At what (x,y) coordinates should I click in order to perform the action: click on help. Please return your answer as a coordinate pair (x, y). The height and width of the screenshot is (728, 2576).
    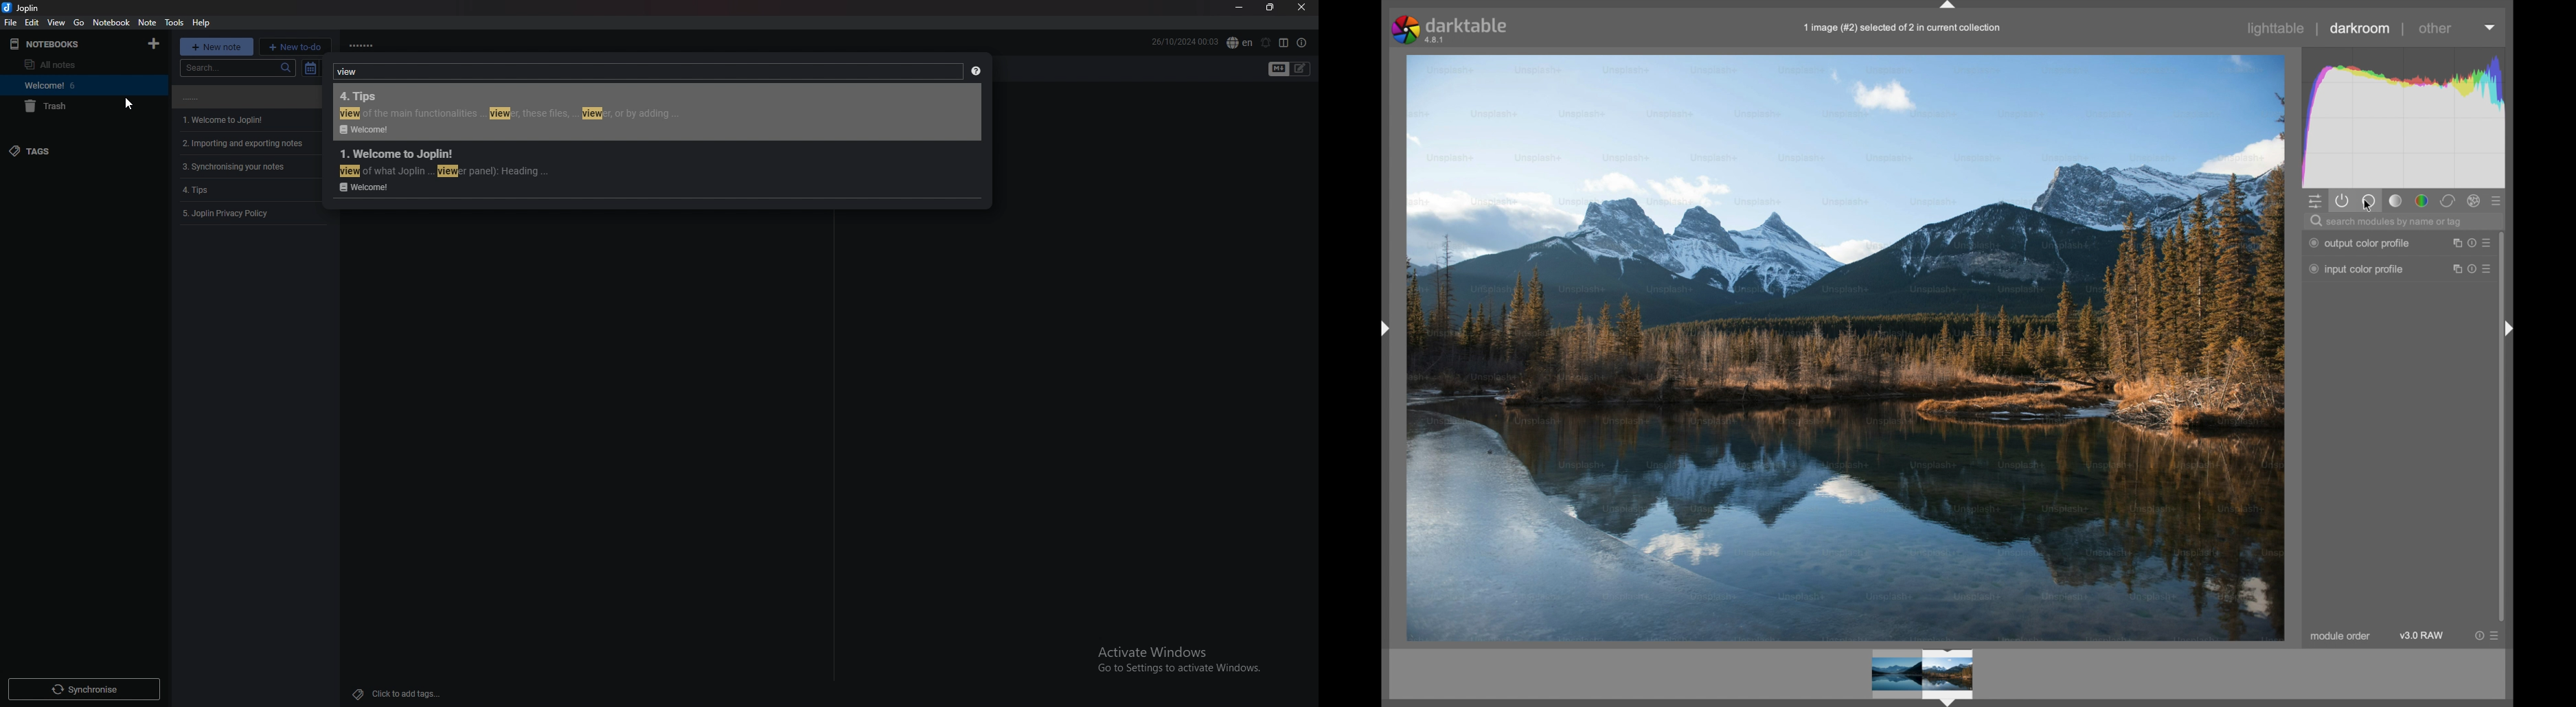
    Looking at the image, I should click on (975, 71).